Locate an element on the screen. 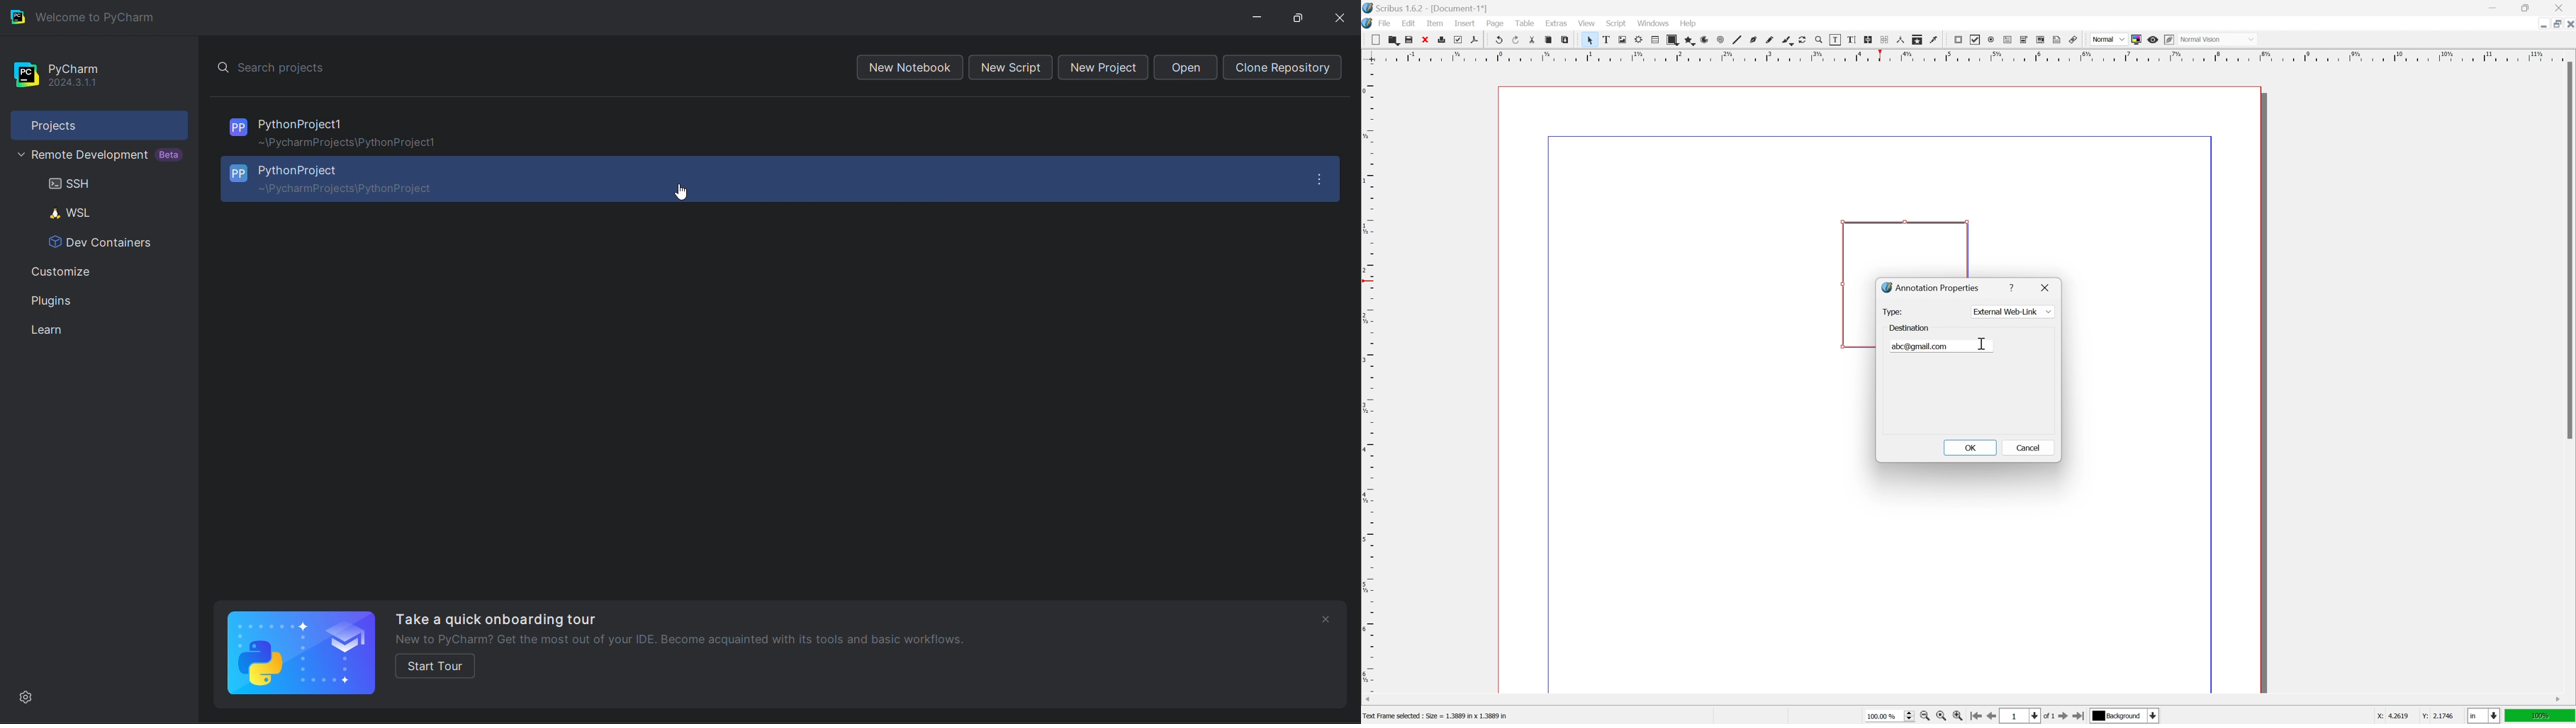 The height and width of the screenshot is (728, 2576). select current zoom level is located at coordinates (1890, 715).